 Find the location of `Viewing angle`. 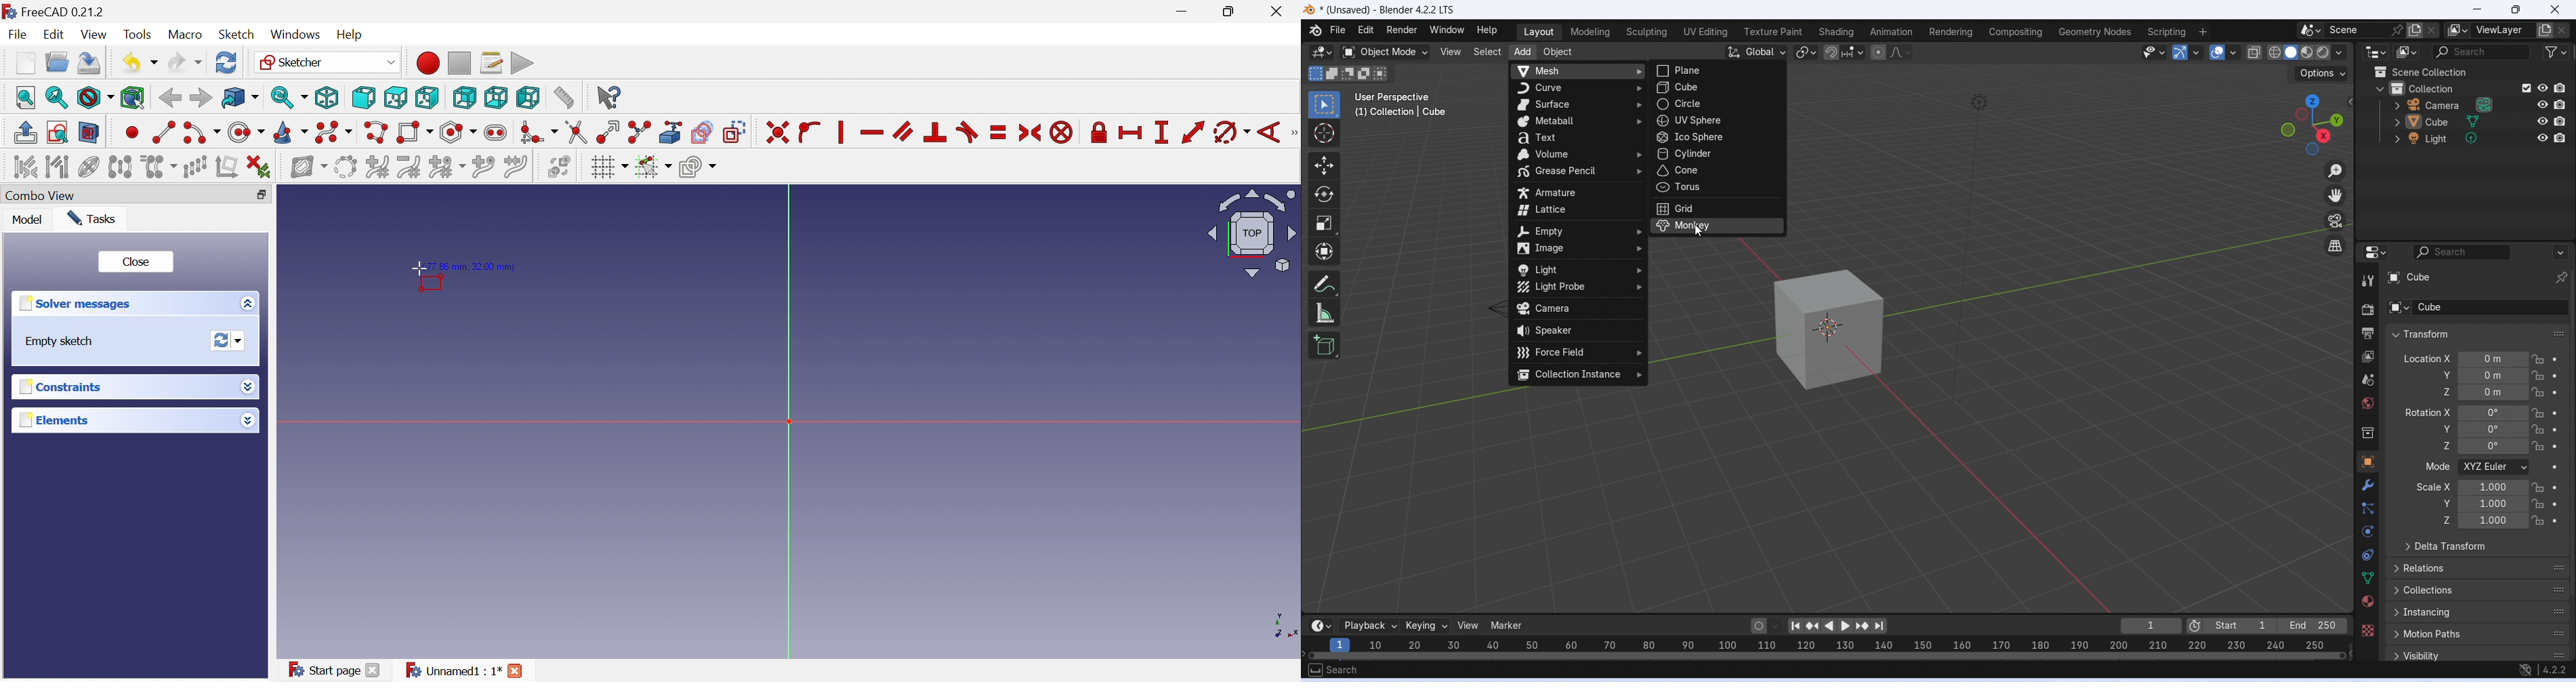

Viewing angle is located at coordinates (1253, 234).